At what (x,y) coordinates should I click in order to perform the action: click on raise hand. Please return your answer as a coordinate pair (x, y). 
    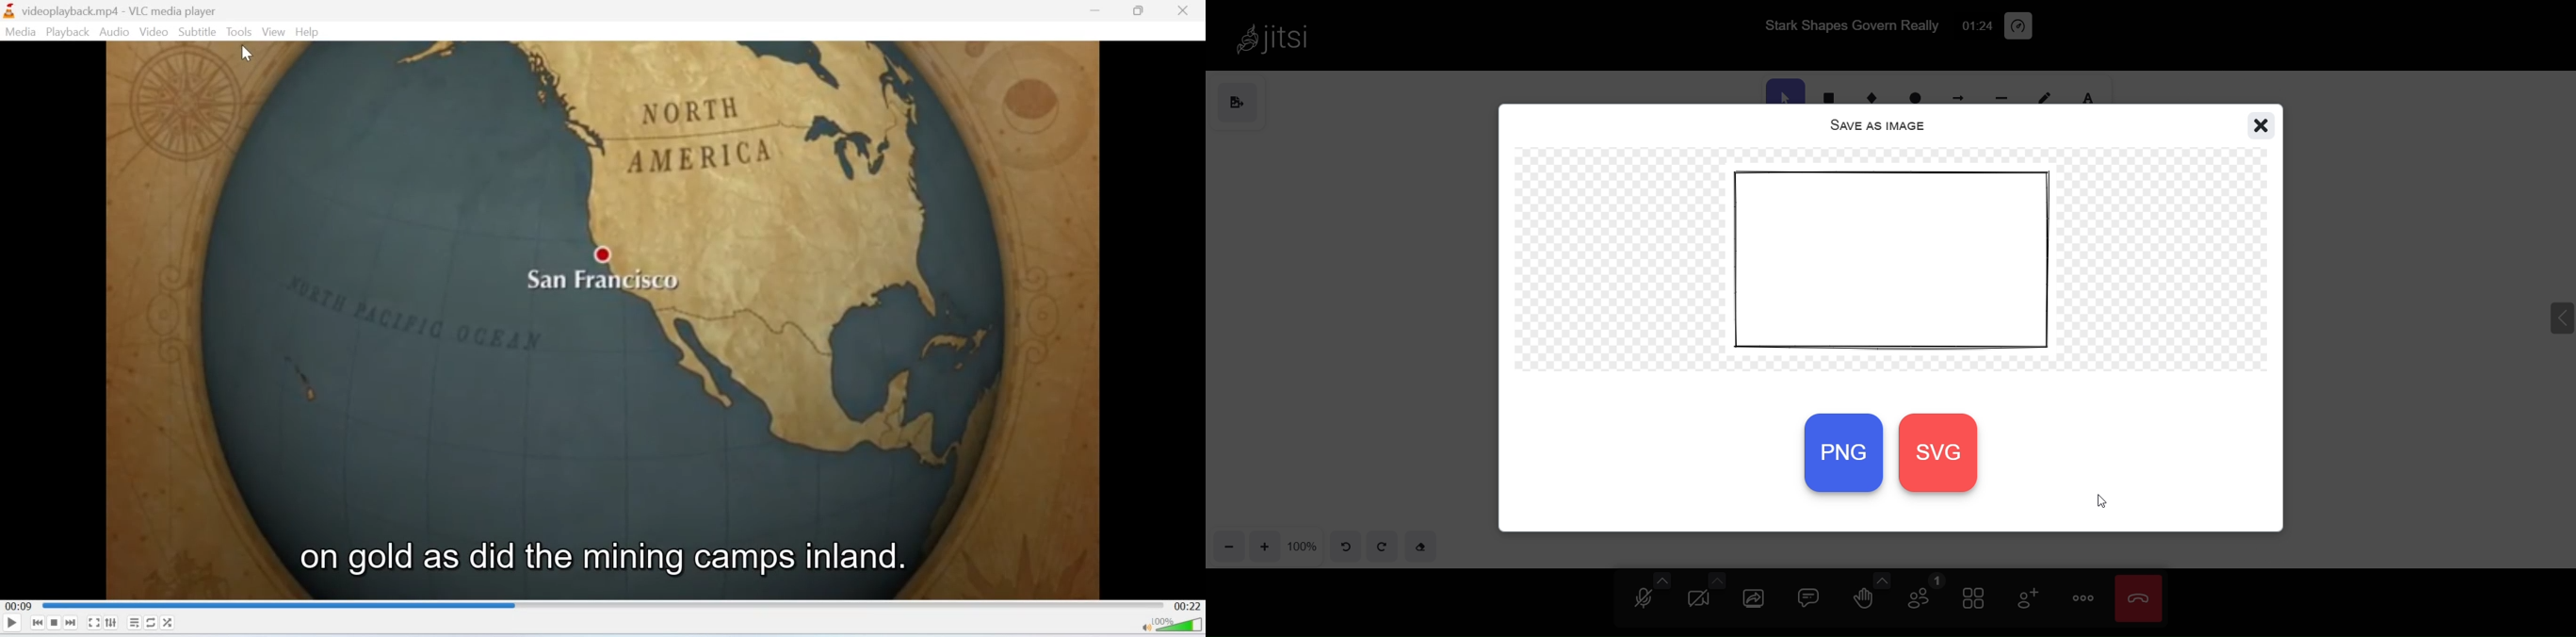
    Looking at the image, I should click on (1862, 601).